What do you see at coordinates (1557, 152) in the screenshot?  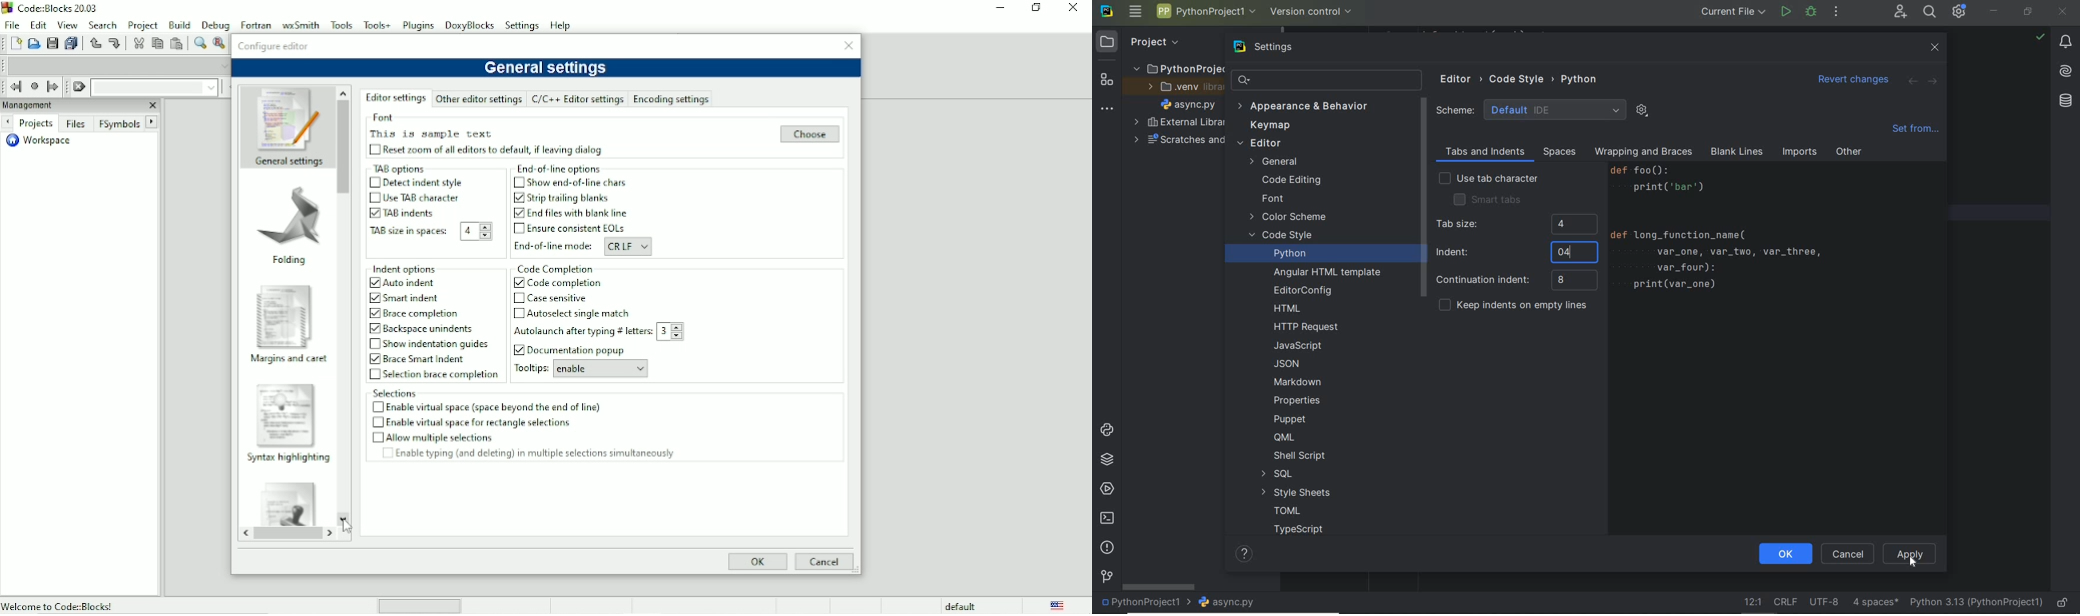 I see `spaces` at bounding box center [1557, 152].